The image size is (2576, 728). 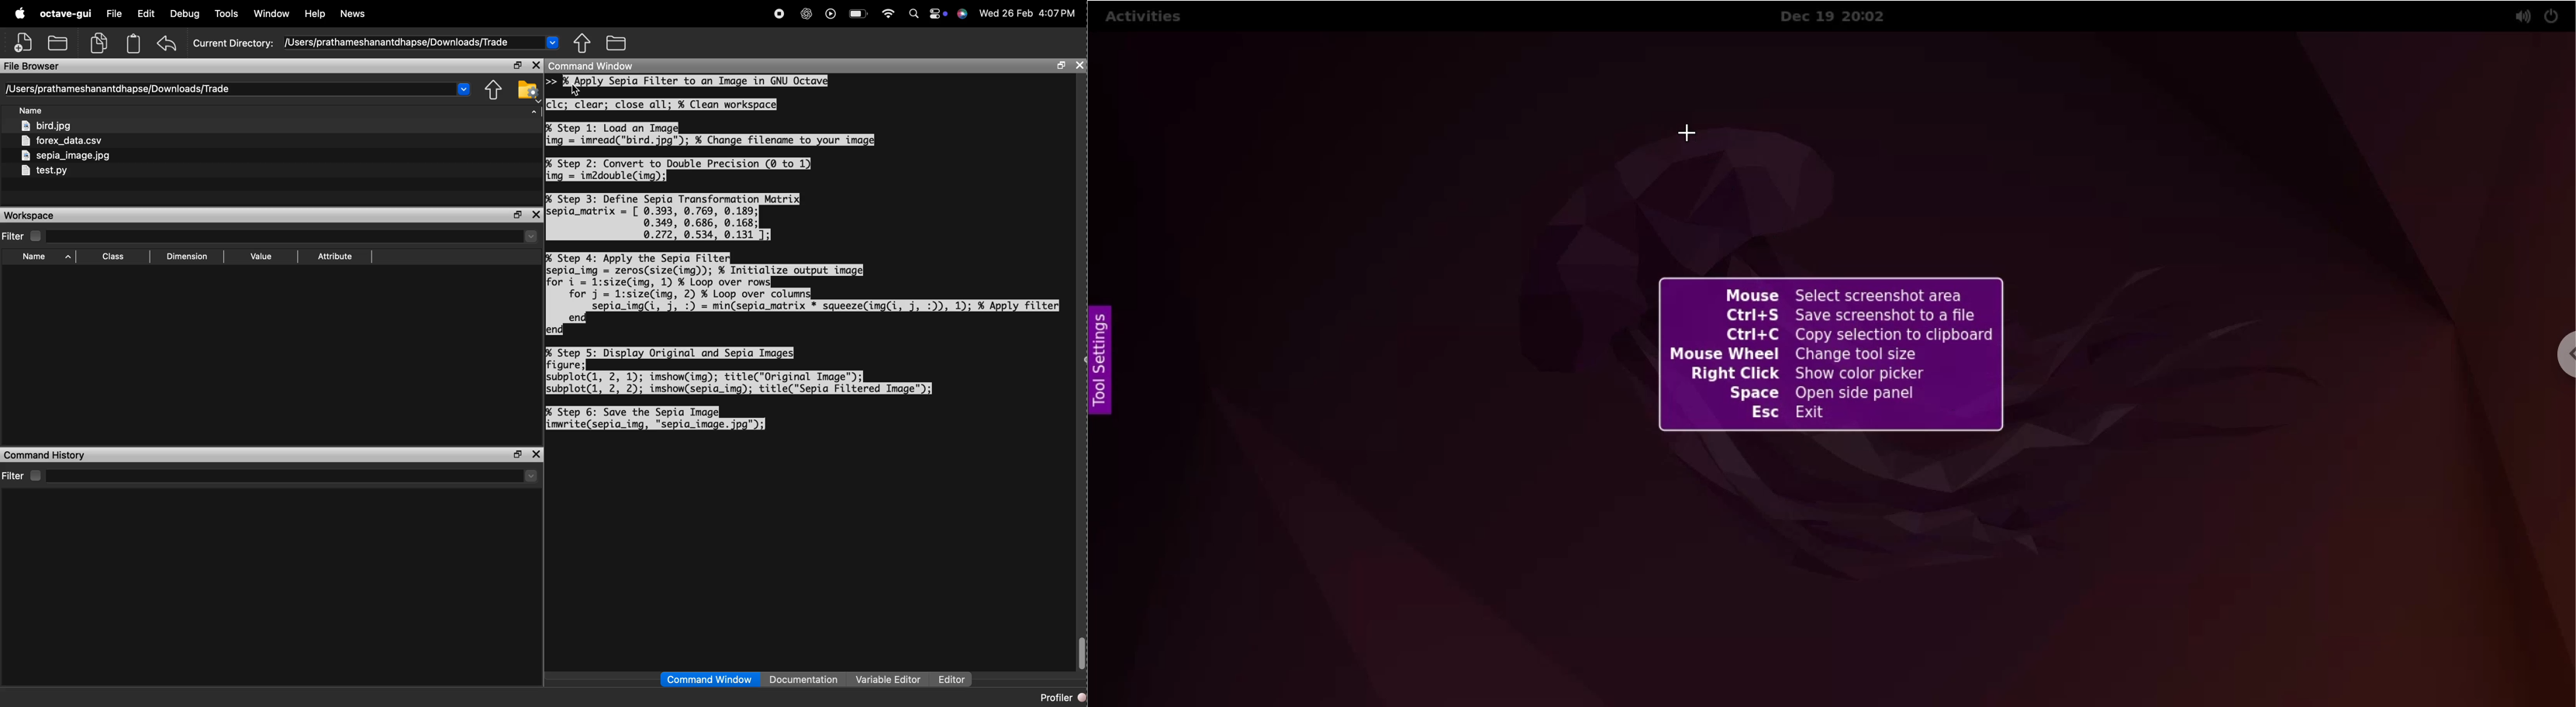 I want to click on Command Window, so click(x=591, y=65).